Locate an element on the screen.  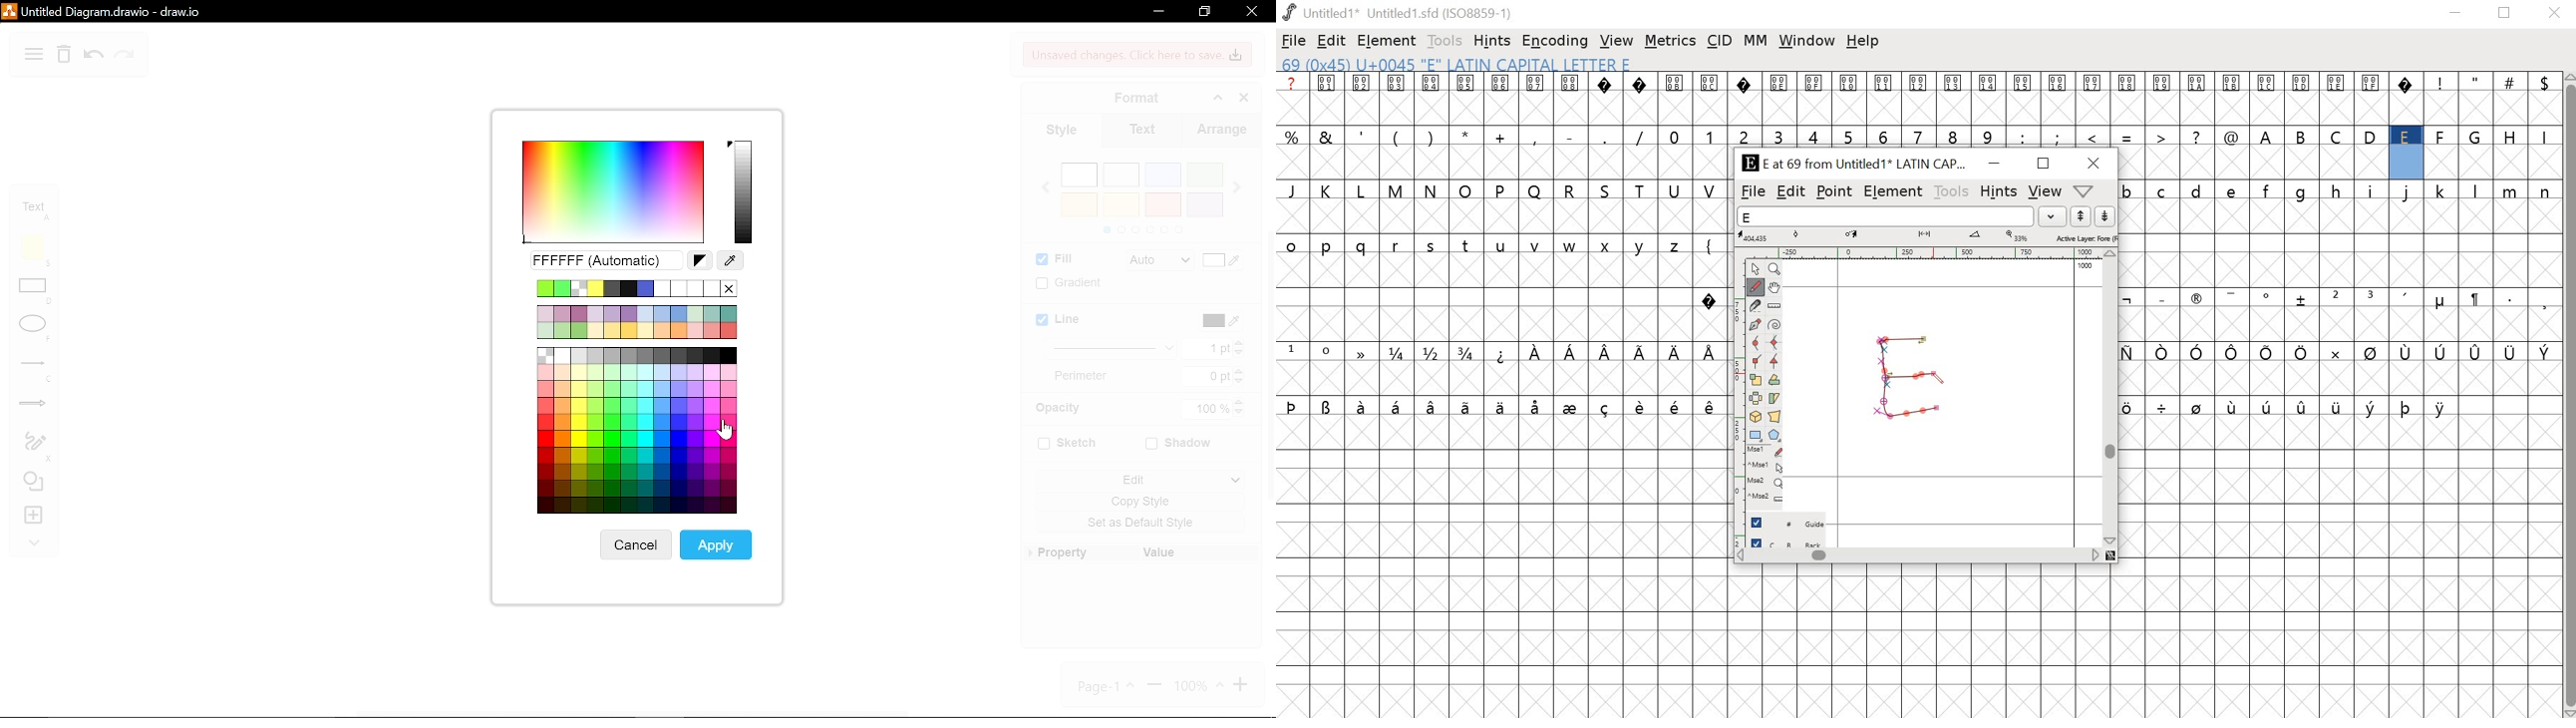
ruler is located at coordinates (1922, 252).